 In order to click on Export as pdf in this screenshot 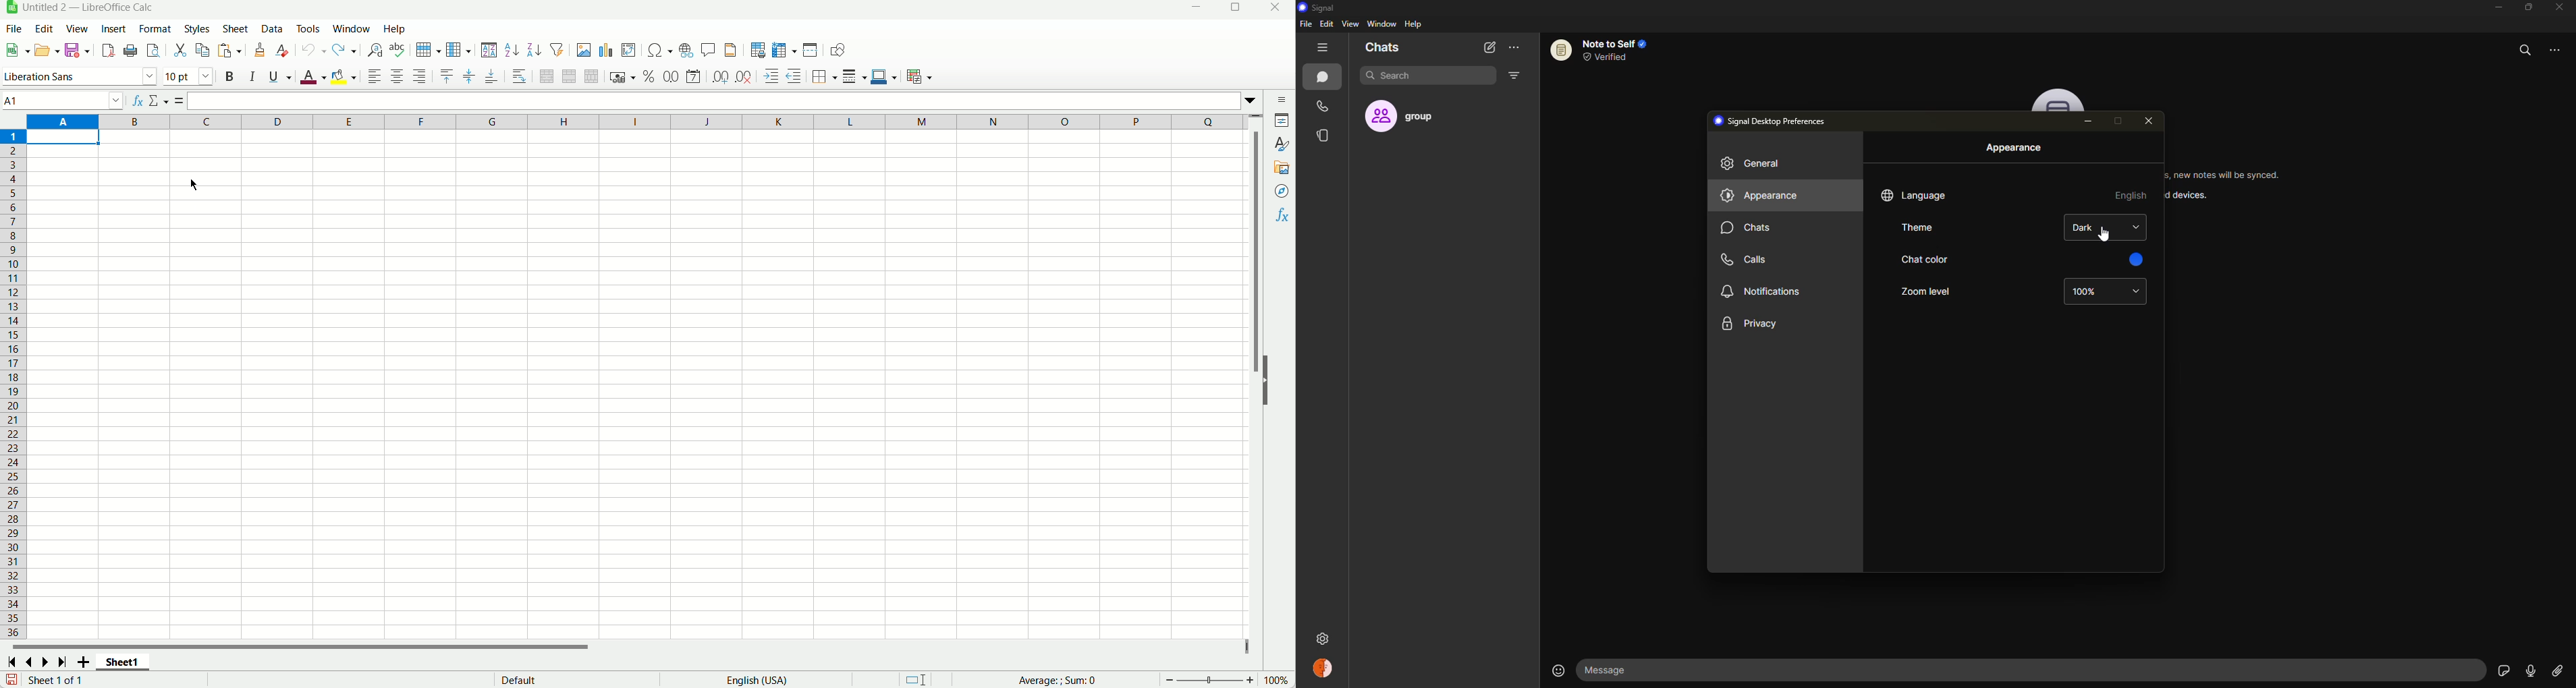, I will do `click(108, 50)`.